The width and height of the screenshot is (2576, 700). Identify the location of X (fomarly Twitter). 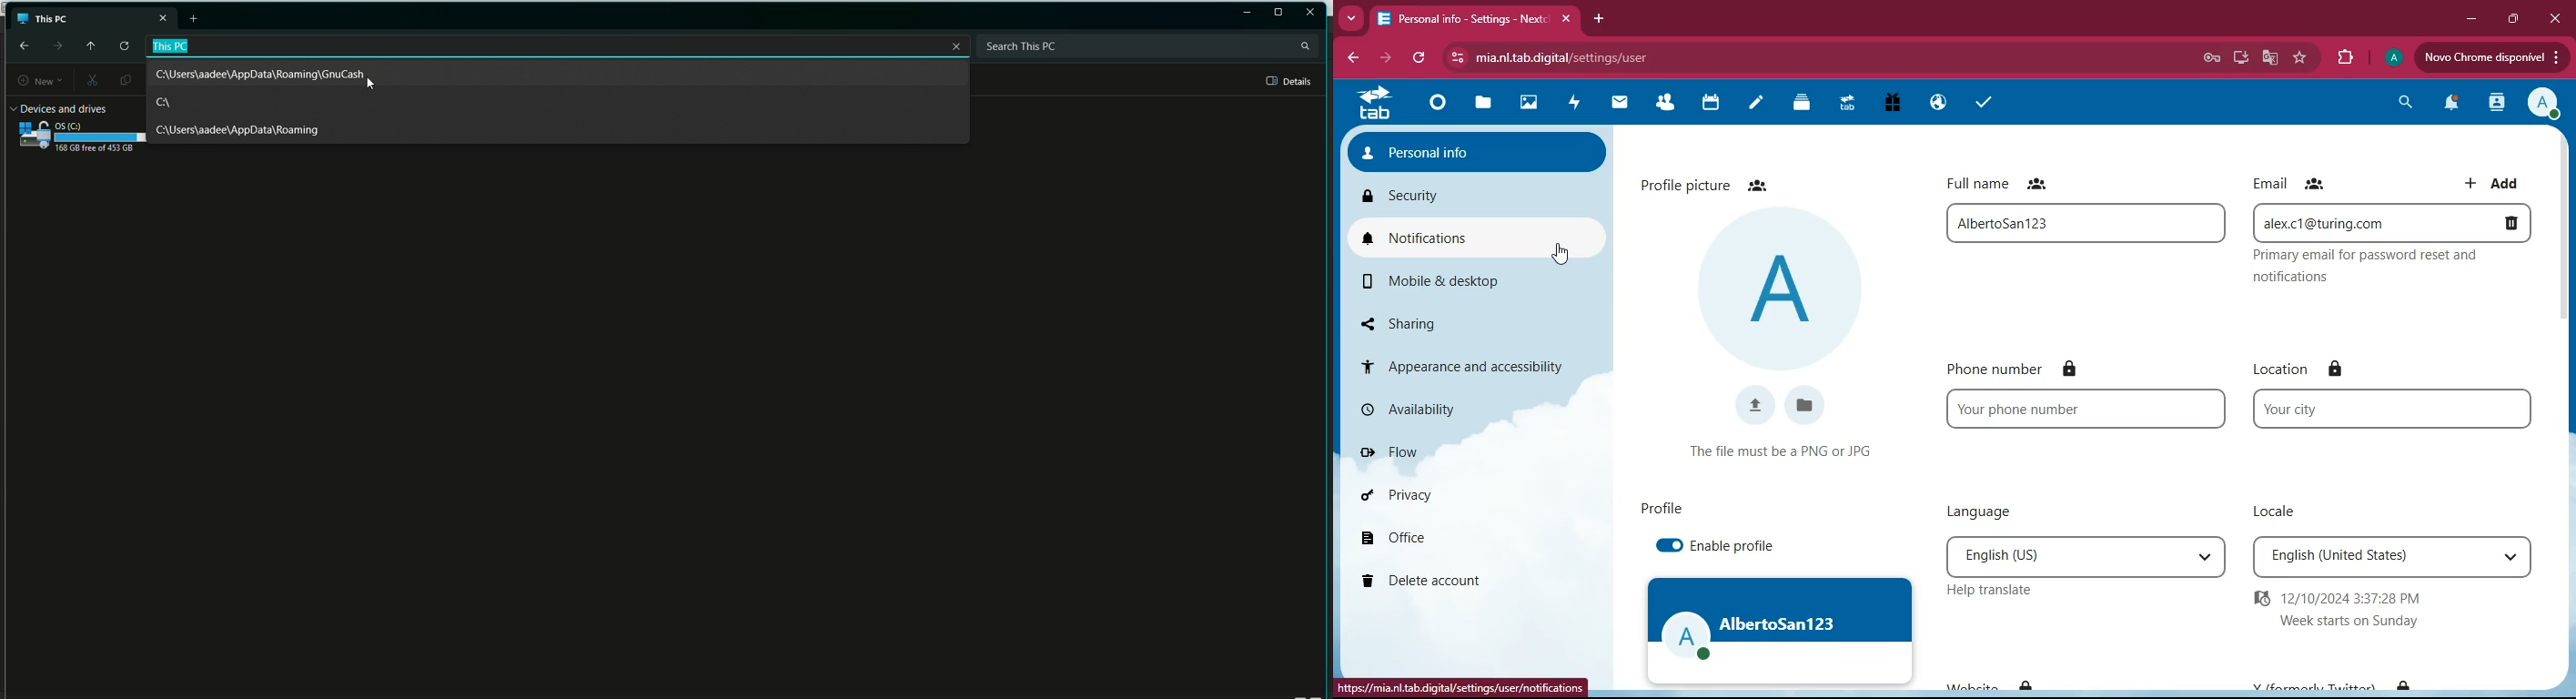
(2332, 682).